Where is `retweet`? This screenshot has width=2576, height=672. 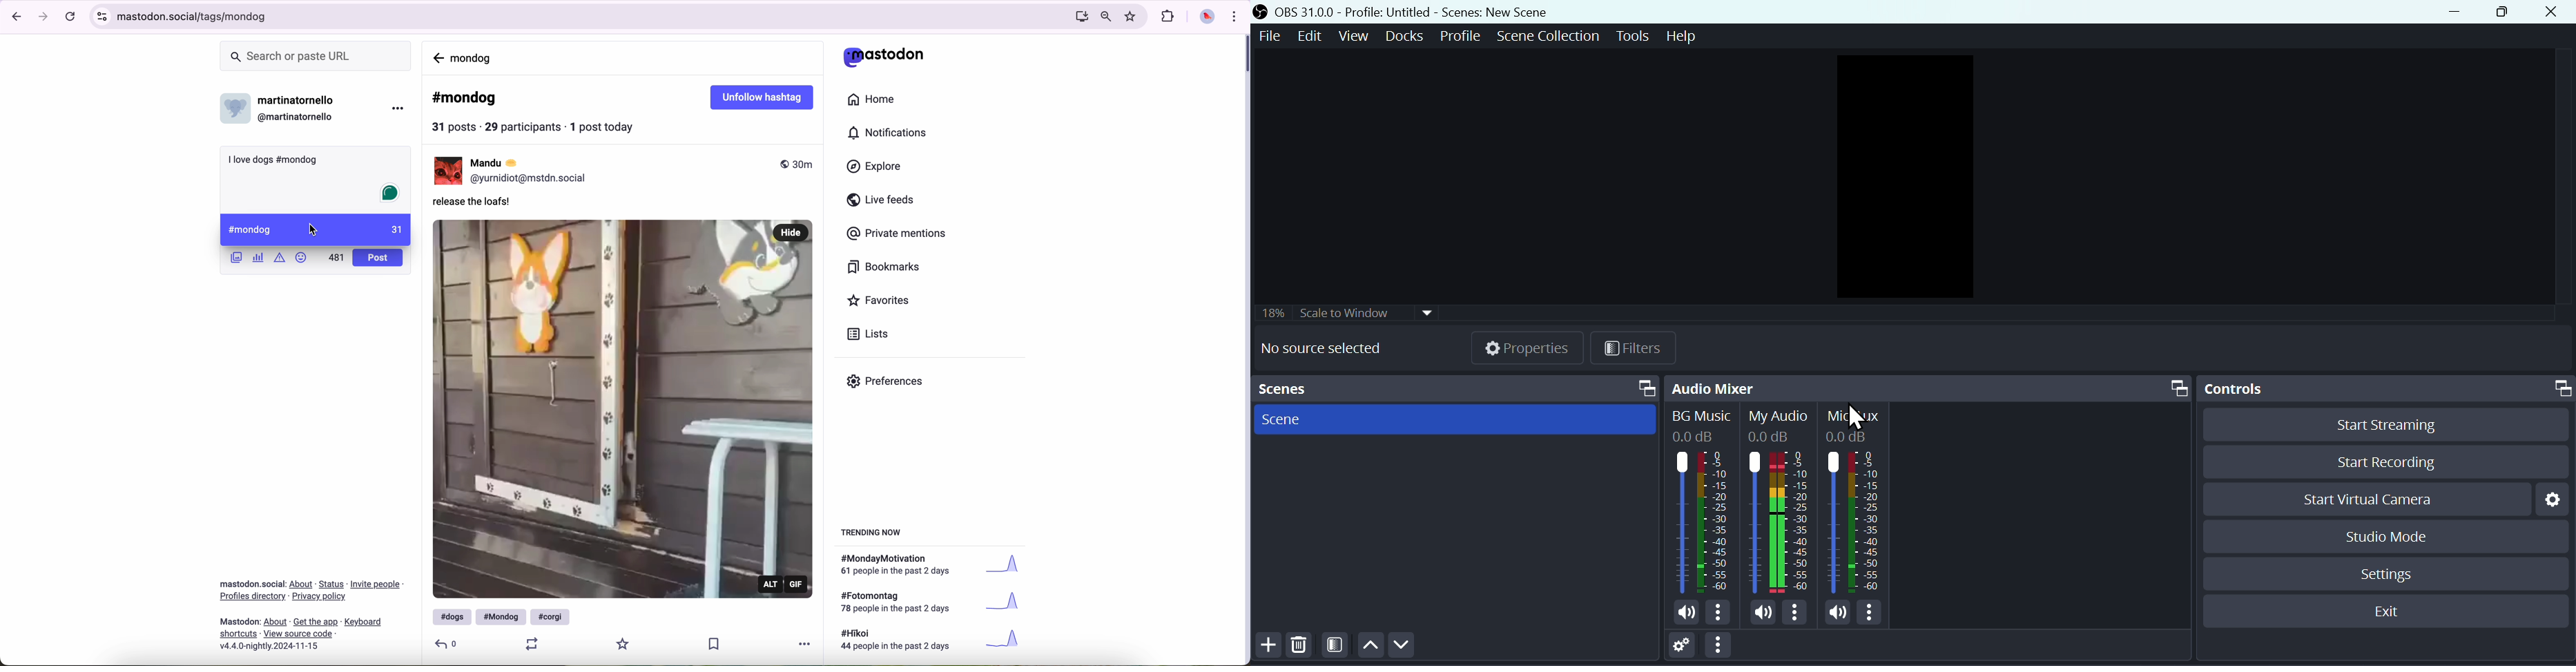
retweet is located at coordinates (529, 643).